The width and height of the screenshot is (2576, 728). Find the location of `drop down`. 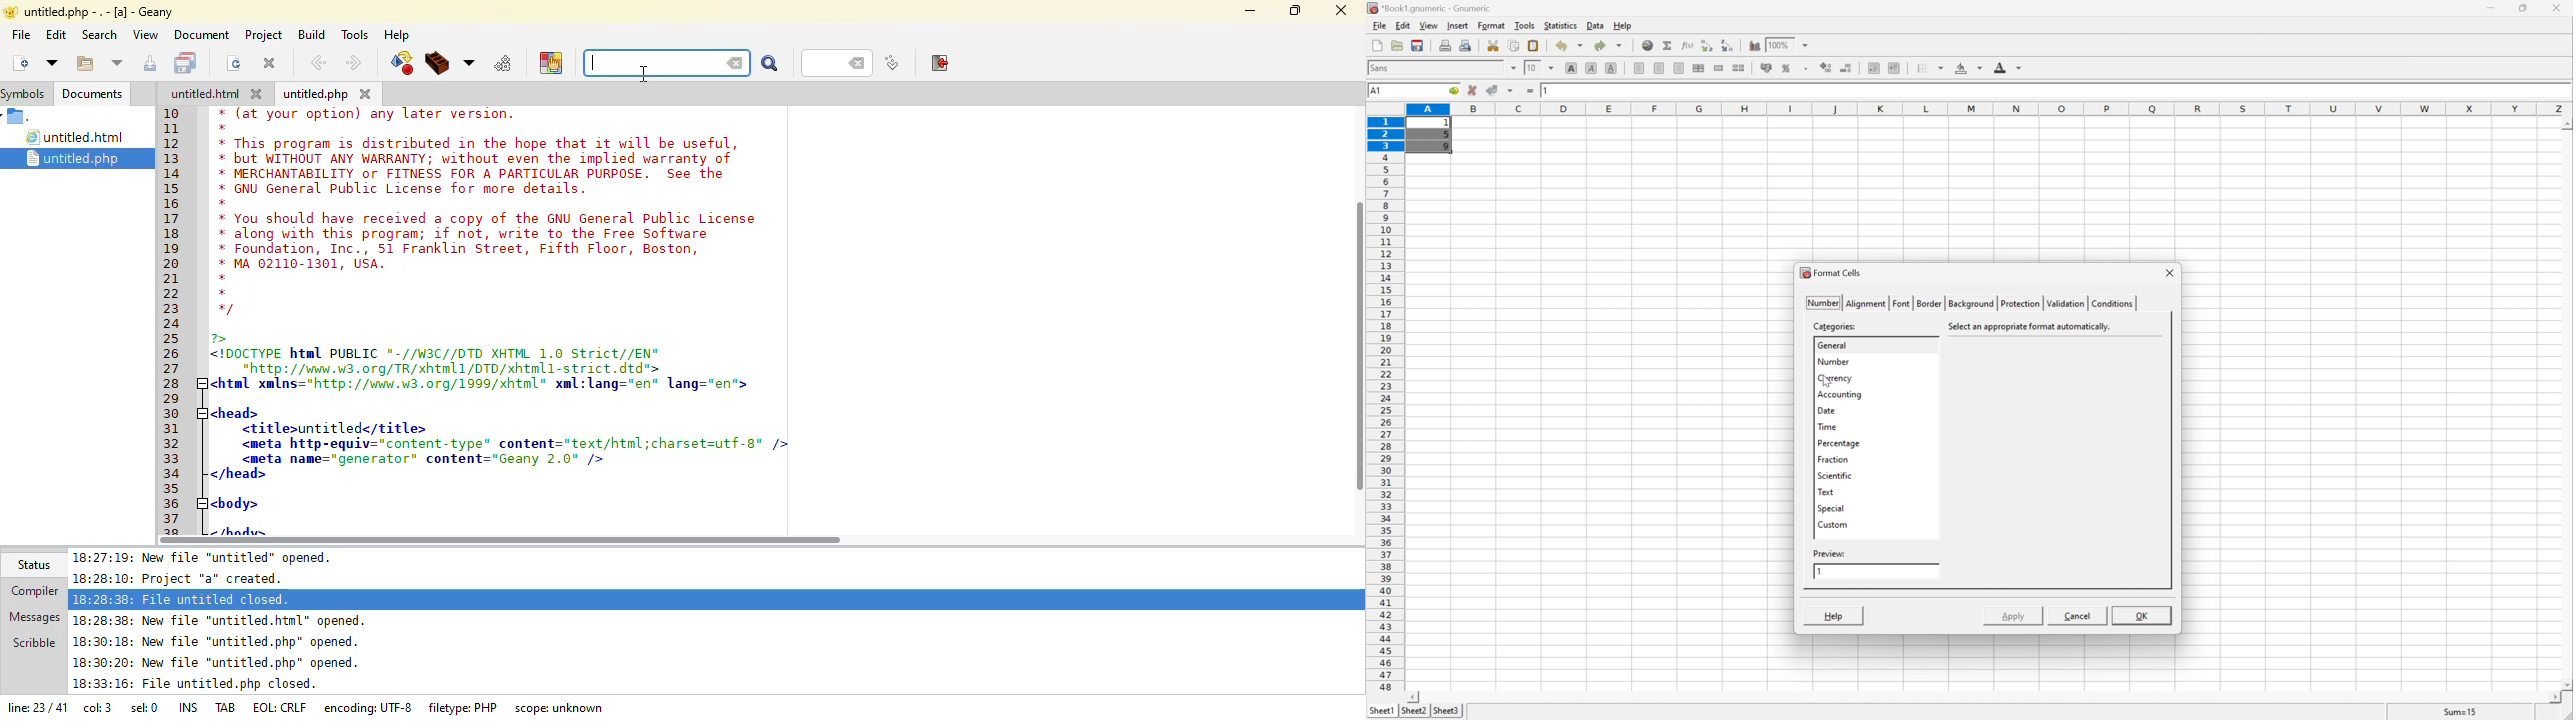

drop down is located at coordinates (1808, 44).